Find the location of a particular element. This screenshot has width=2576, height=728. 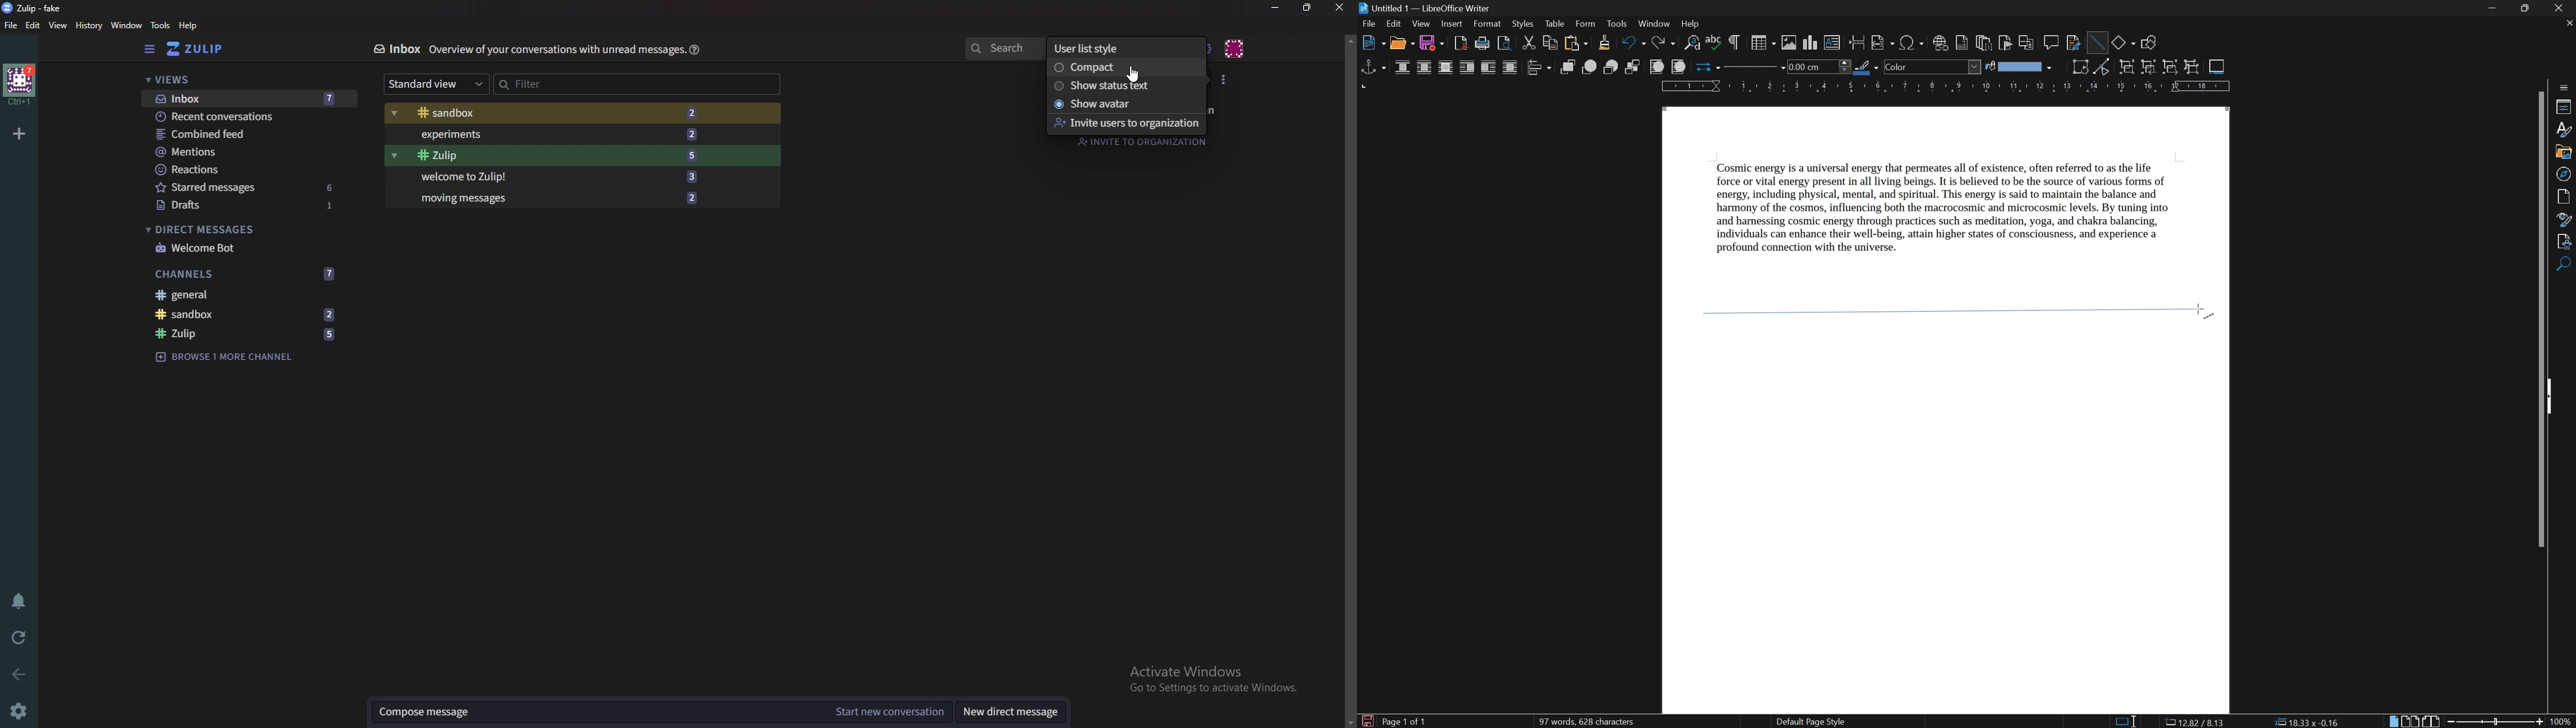

copy is located at coordinates (1550, 42).